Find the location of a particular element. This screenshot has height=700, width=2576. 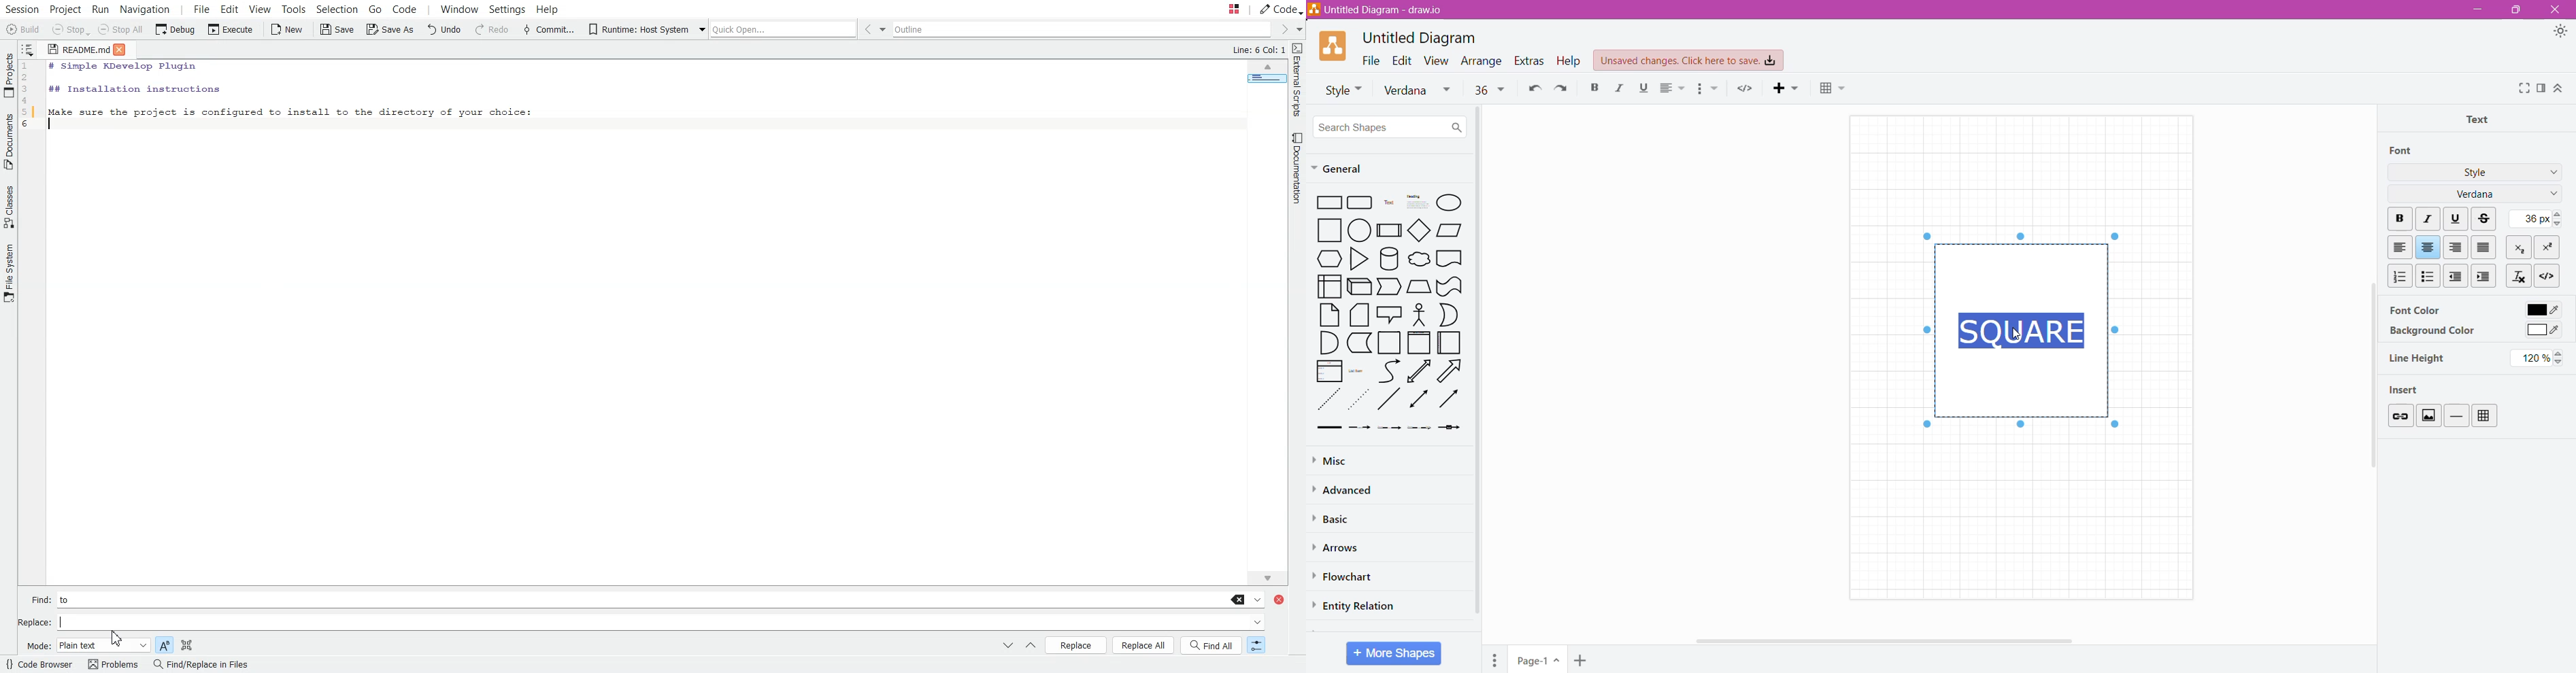

 User Interface is located at coordinates (1329, 286).